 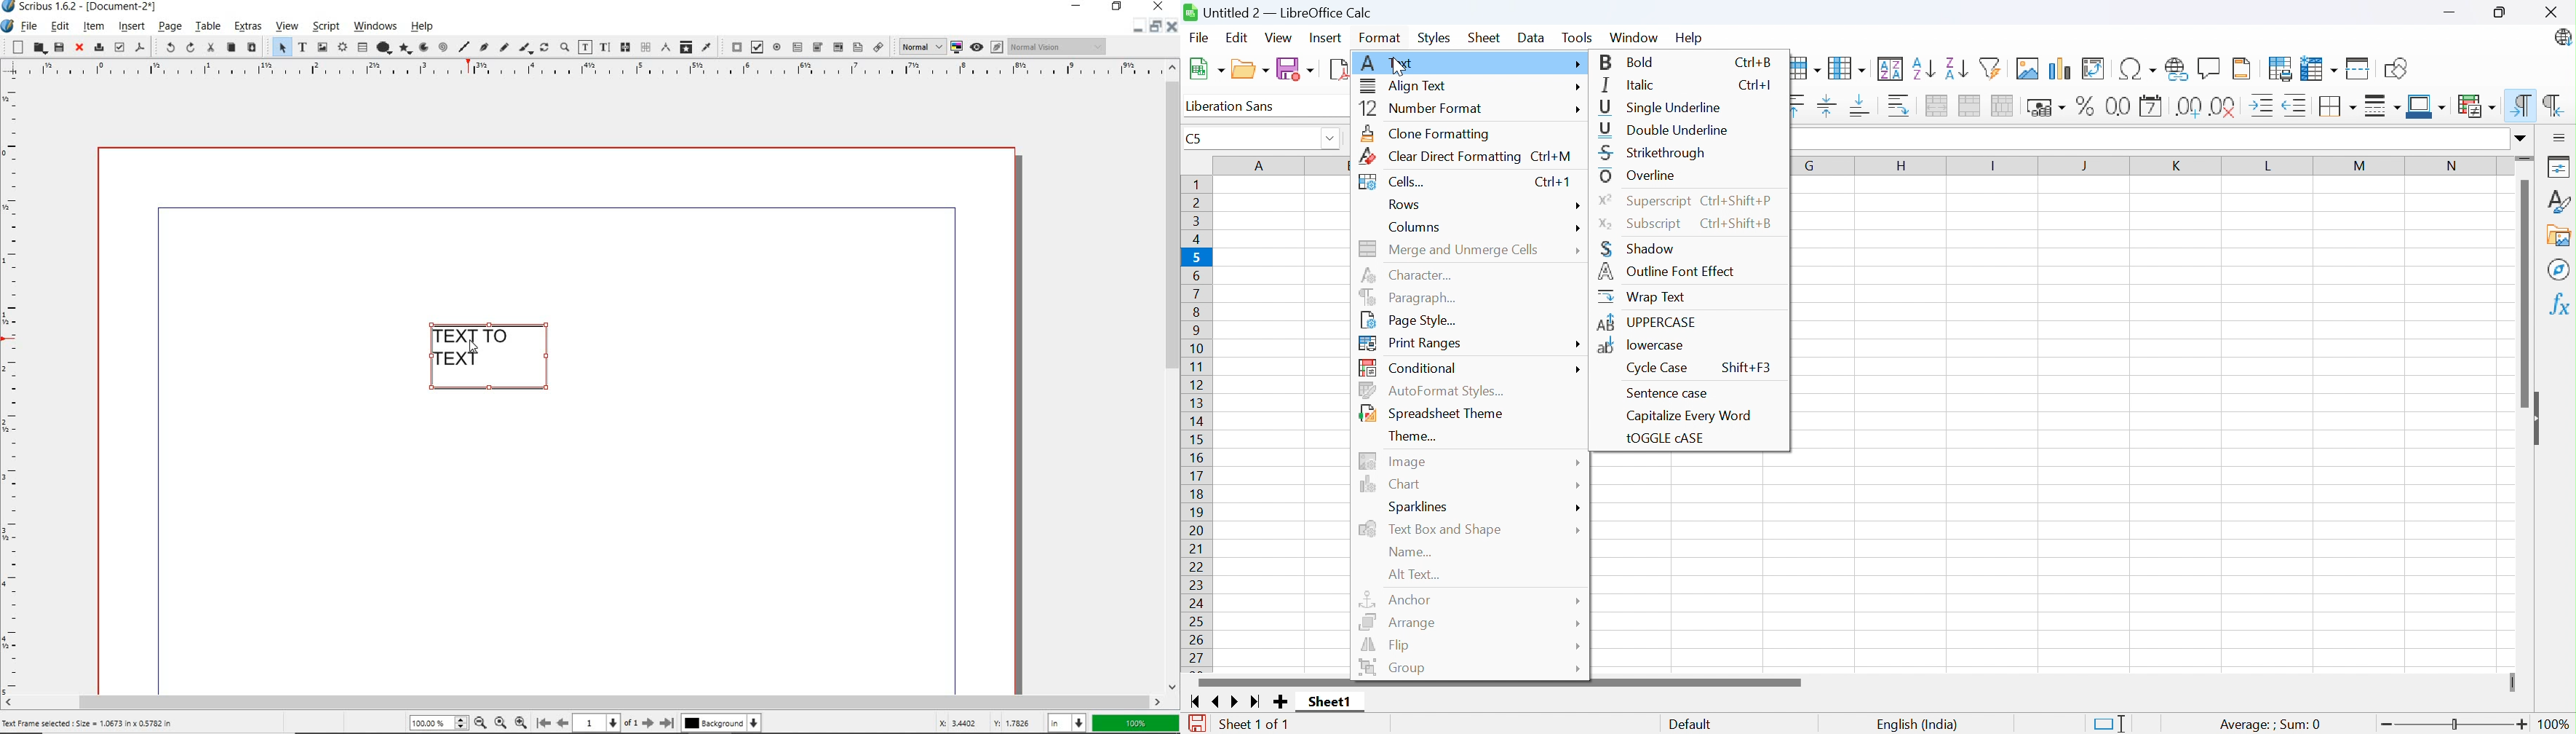 I want to click on cut, so click(x=209, y=48).